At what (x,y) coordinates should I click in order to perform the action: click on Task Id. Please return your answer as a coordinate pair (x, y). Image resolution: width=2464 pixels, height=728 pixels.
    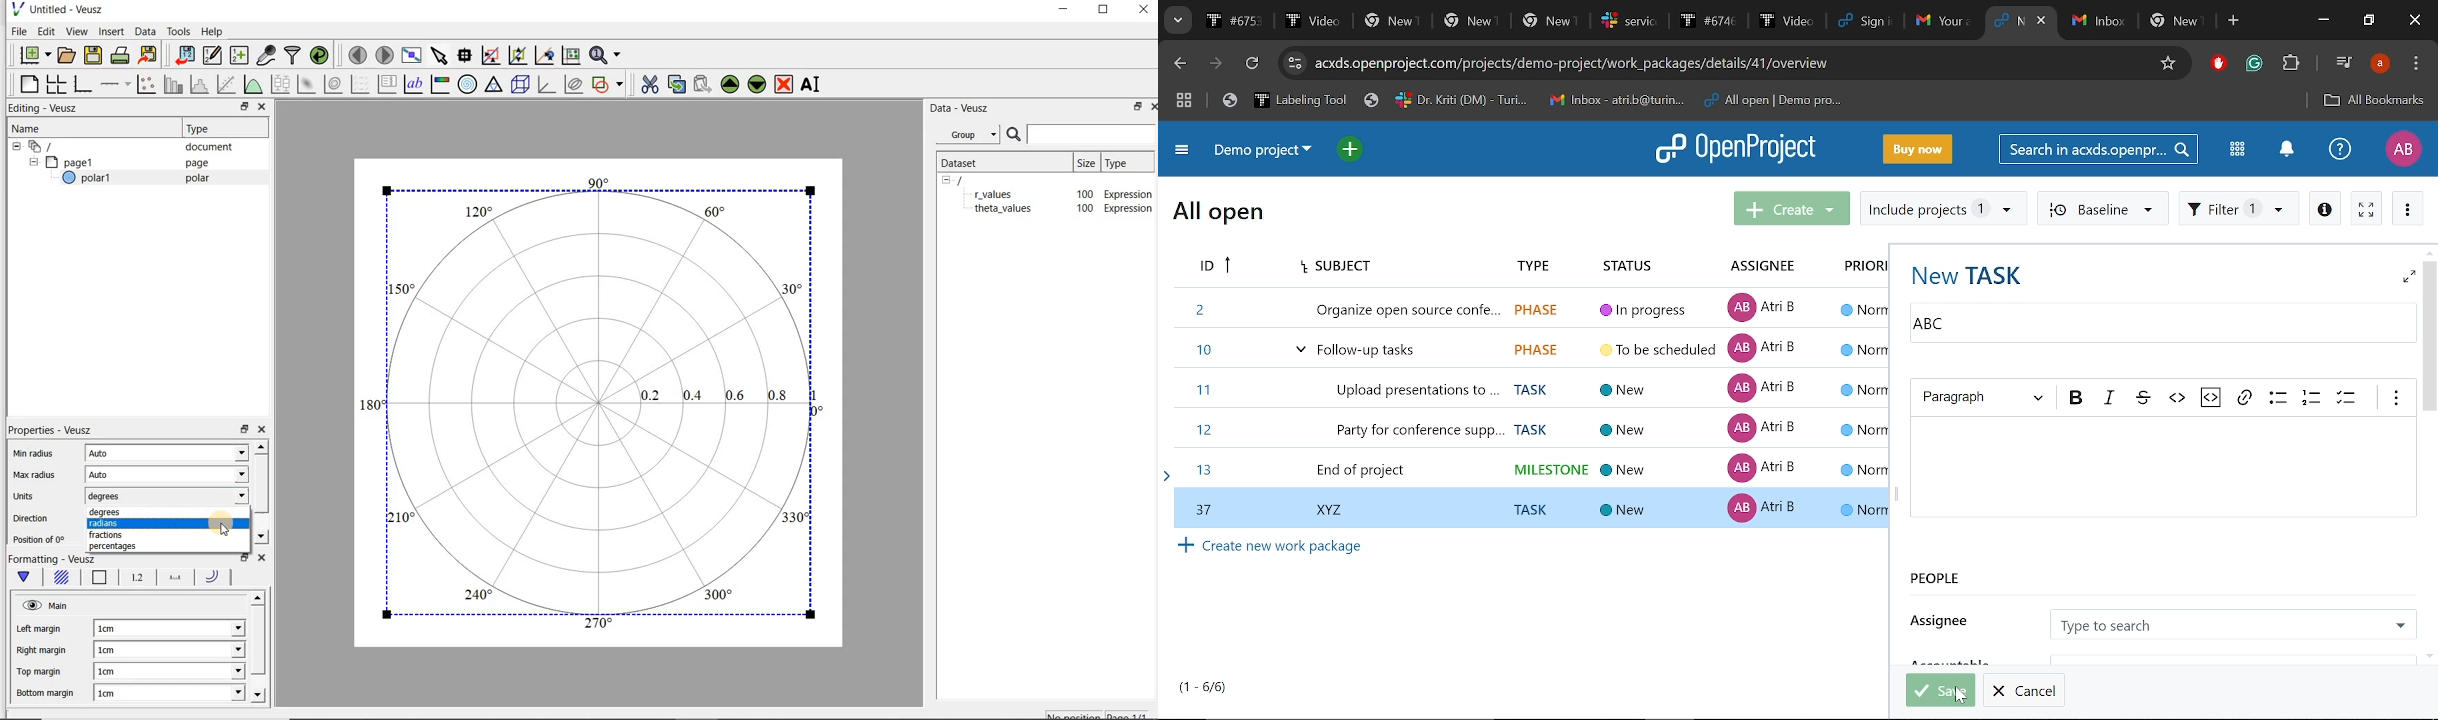
    Looking at the image, I should click on (1212, 267).